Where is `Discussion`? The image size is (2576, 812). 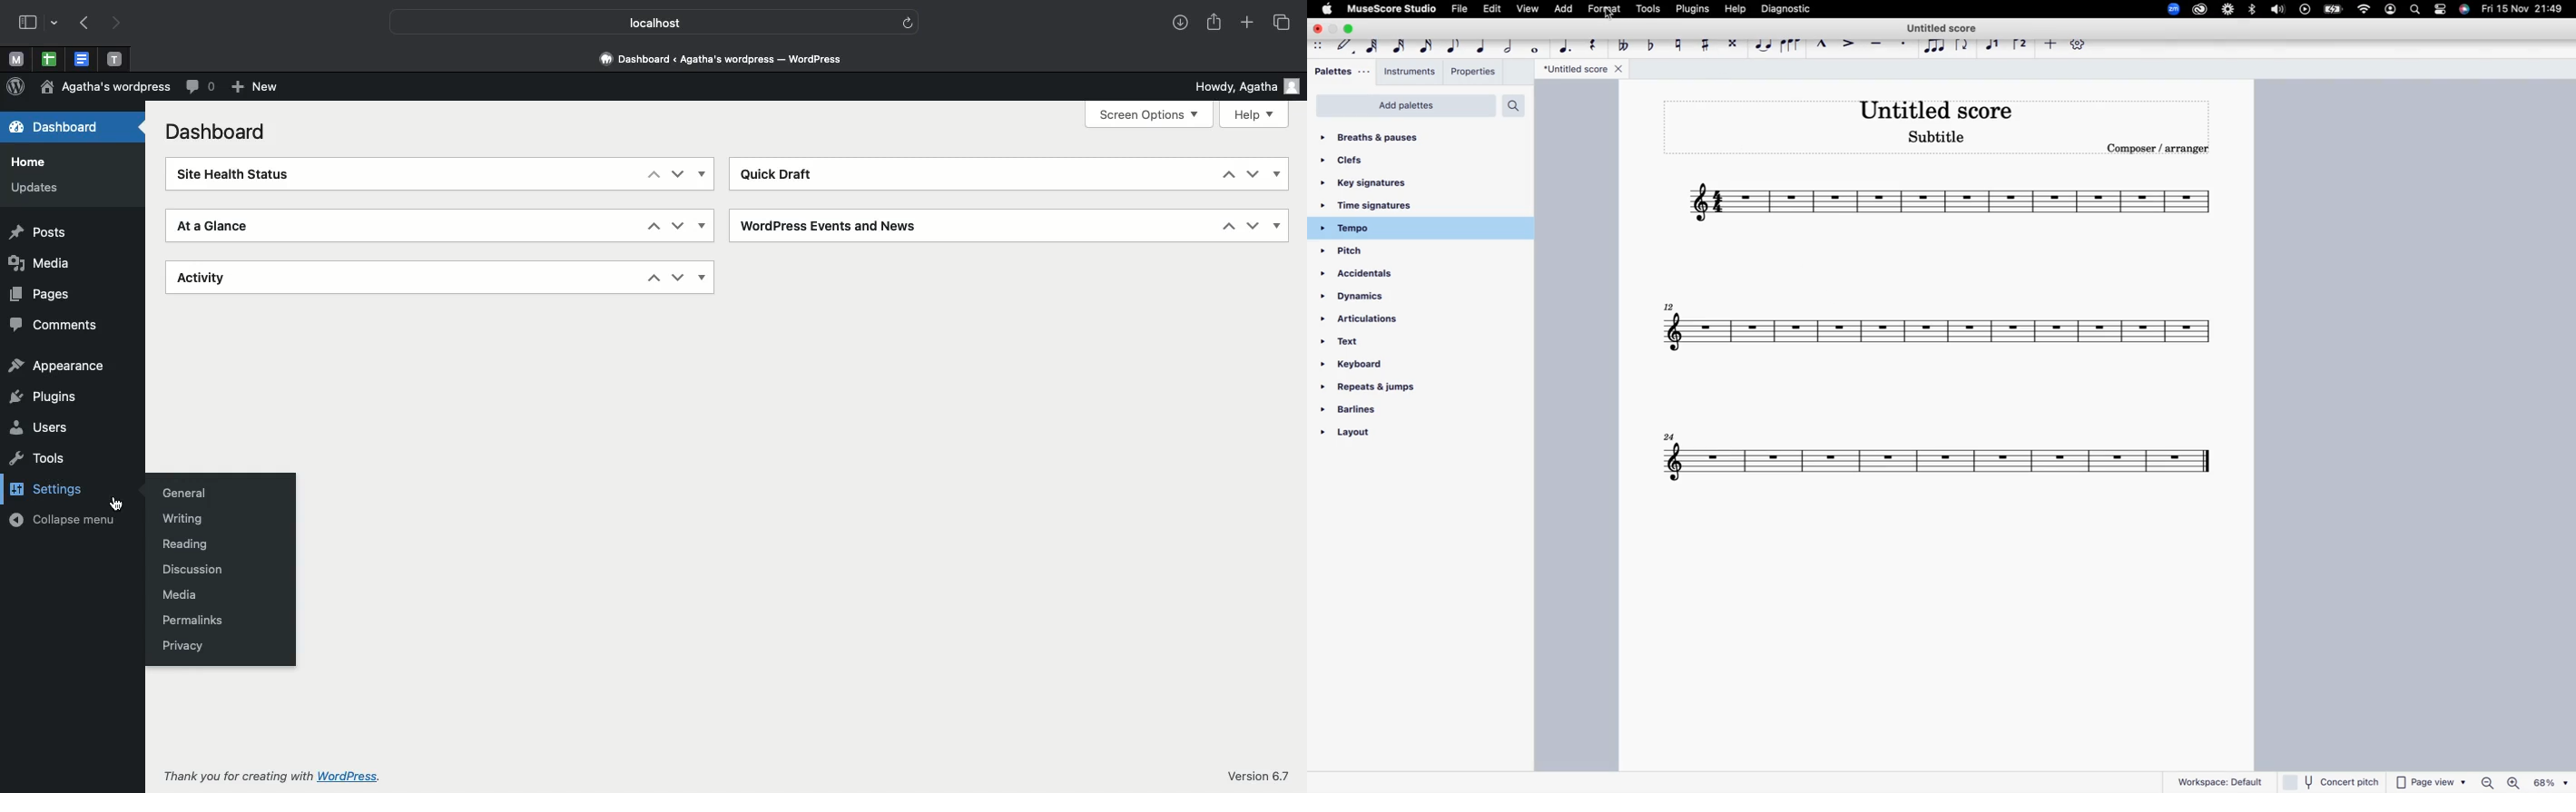
Discussion is located at coordinates (190, 569).